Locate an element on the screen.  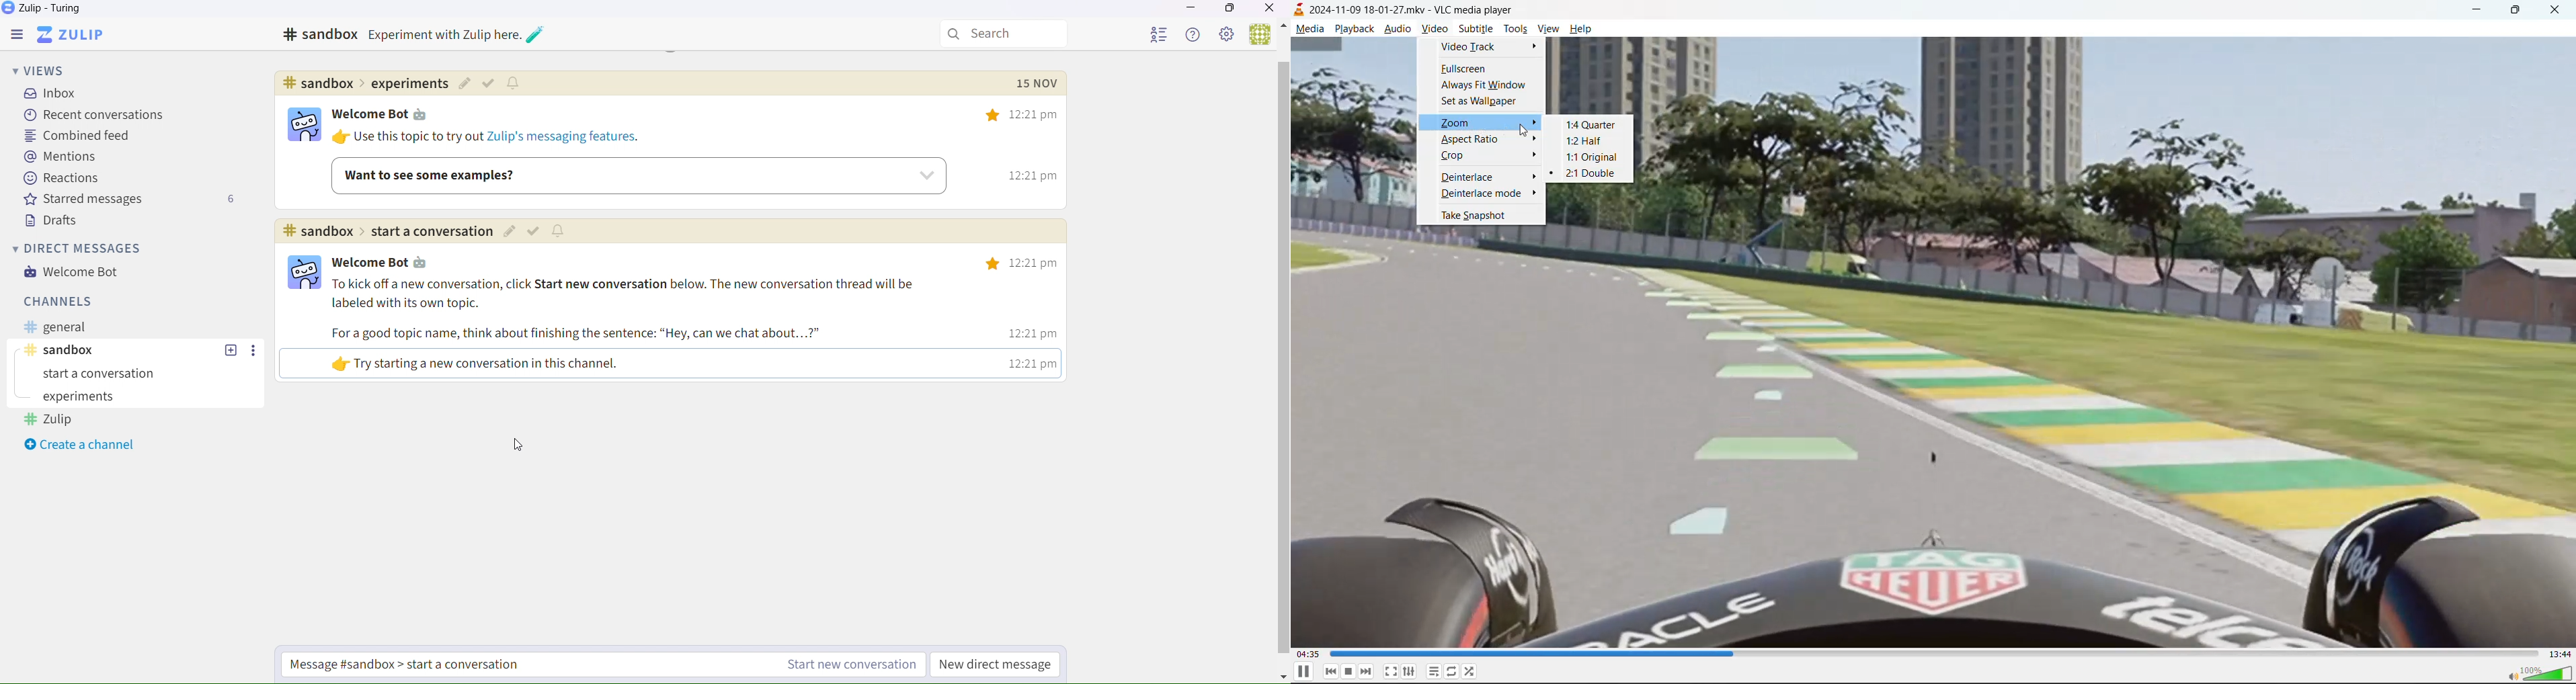
deinterlace mode is located at coordinates (1488, 192).